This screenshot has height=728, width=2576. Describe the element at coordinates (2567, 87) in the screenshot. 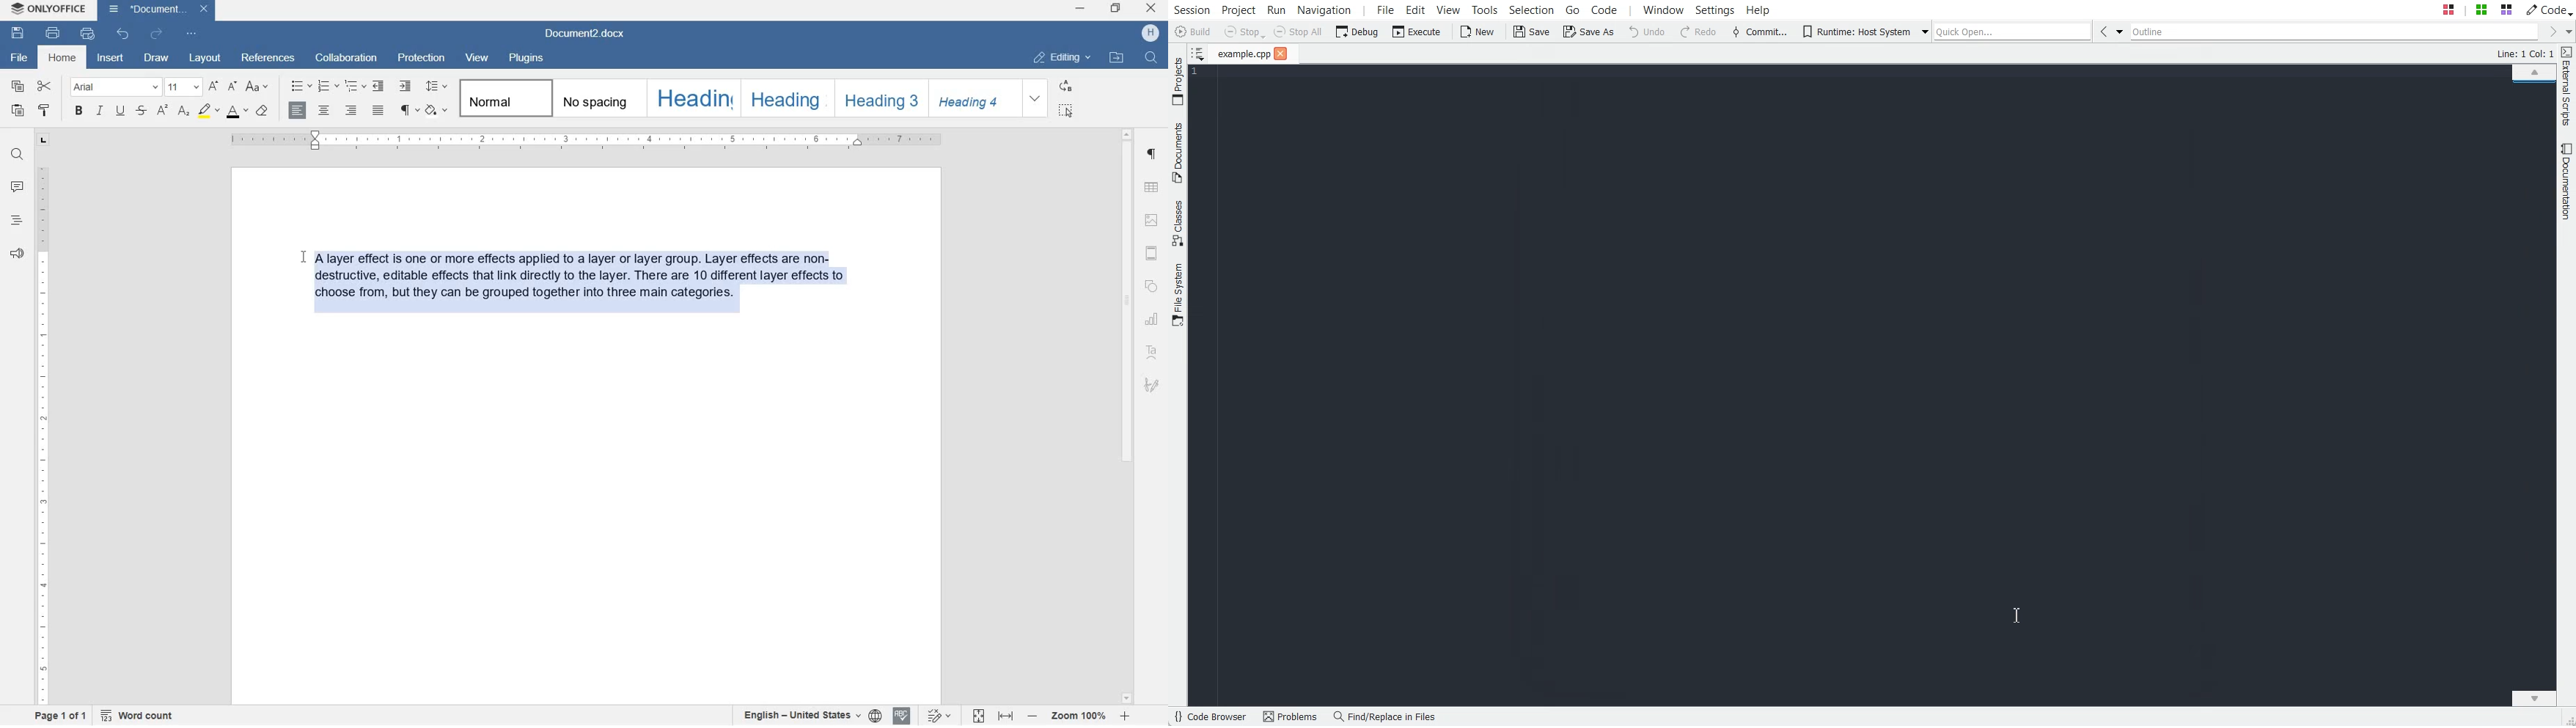

I see `External Scripts` at that location.